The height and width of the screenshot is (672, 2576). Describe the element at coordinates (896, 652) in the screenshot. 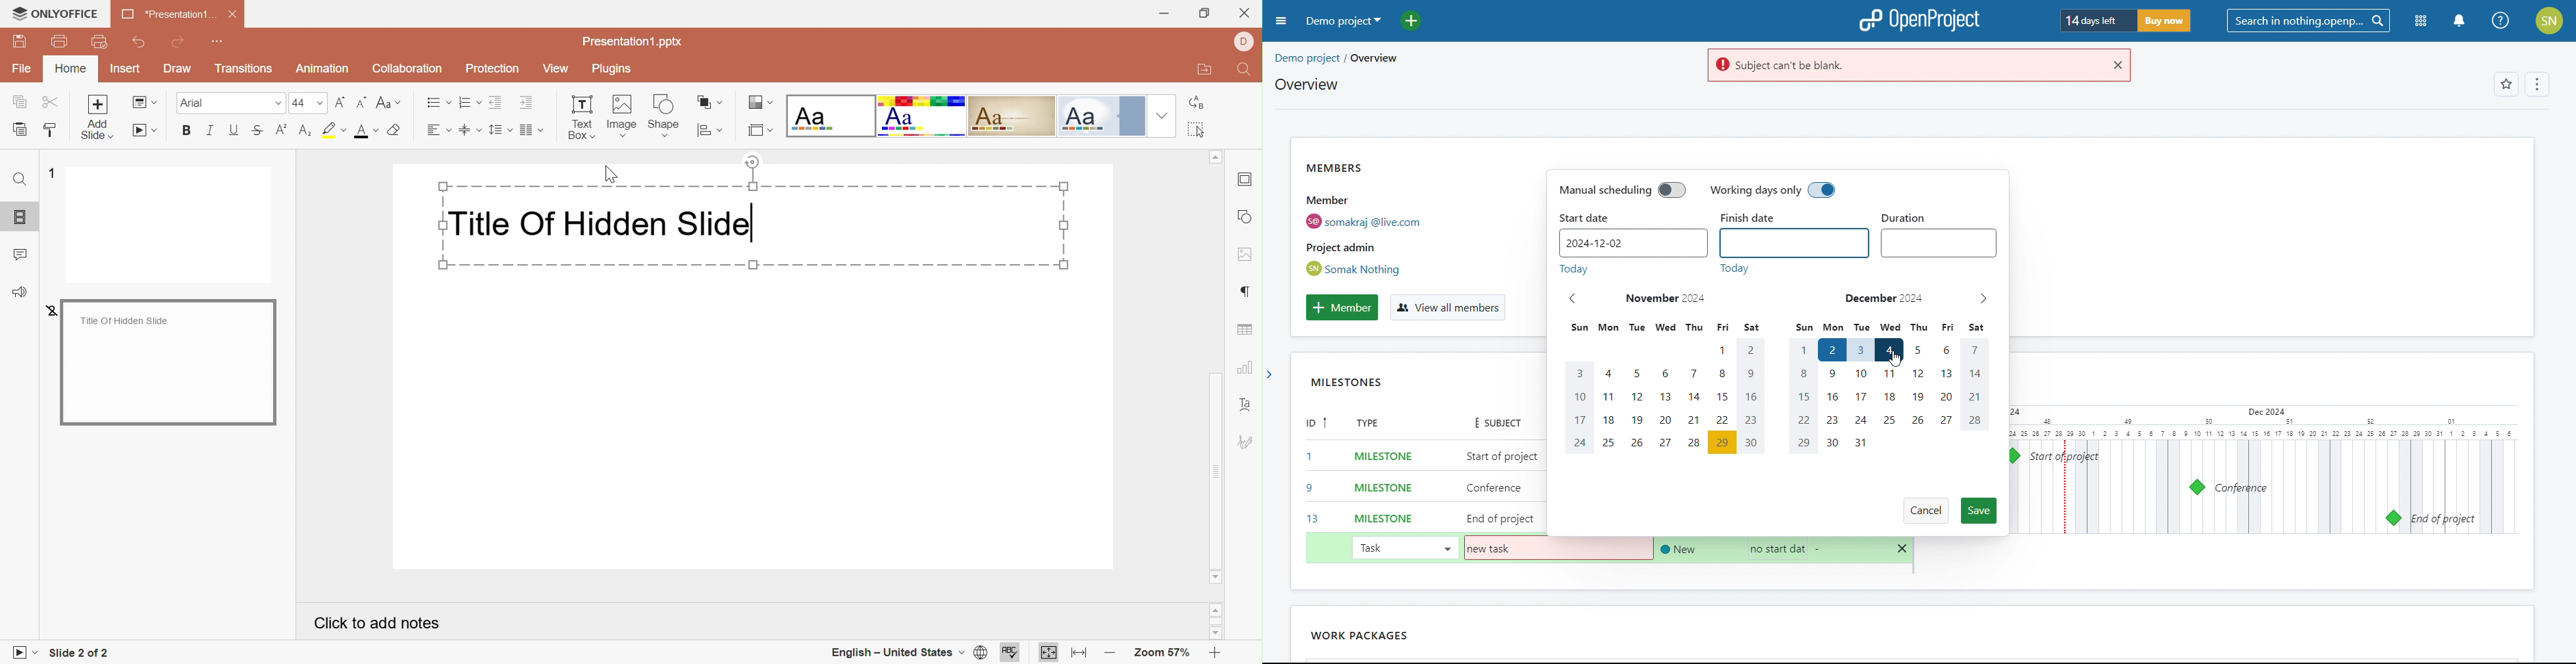

I see `English - United States` at that location.